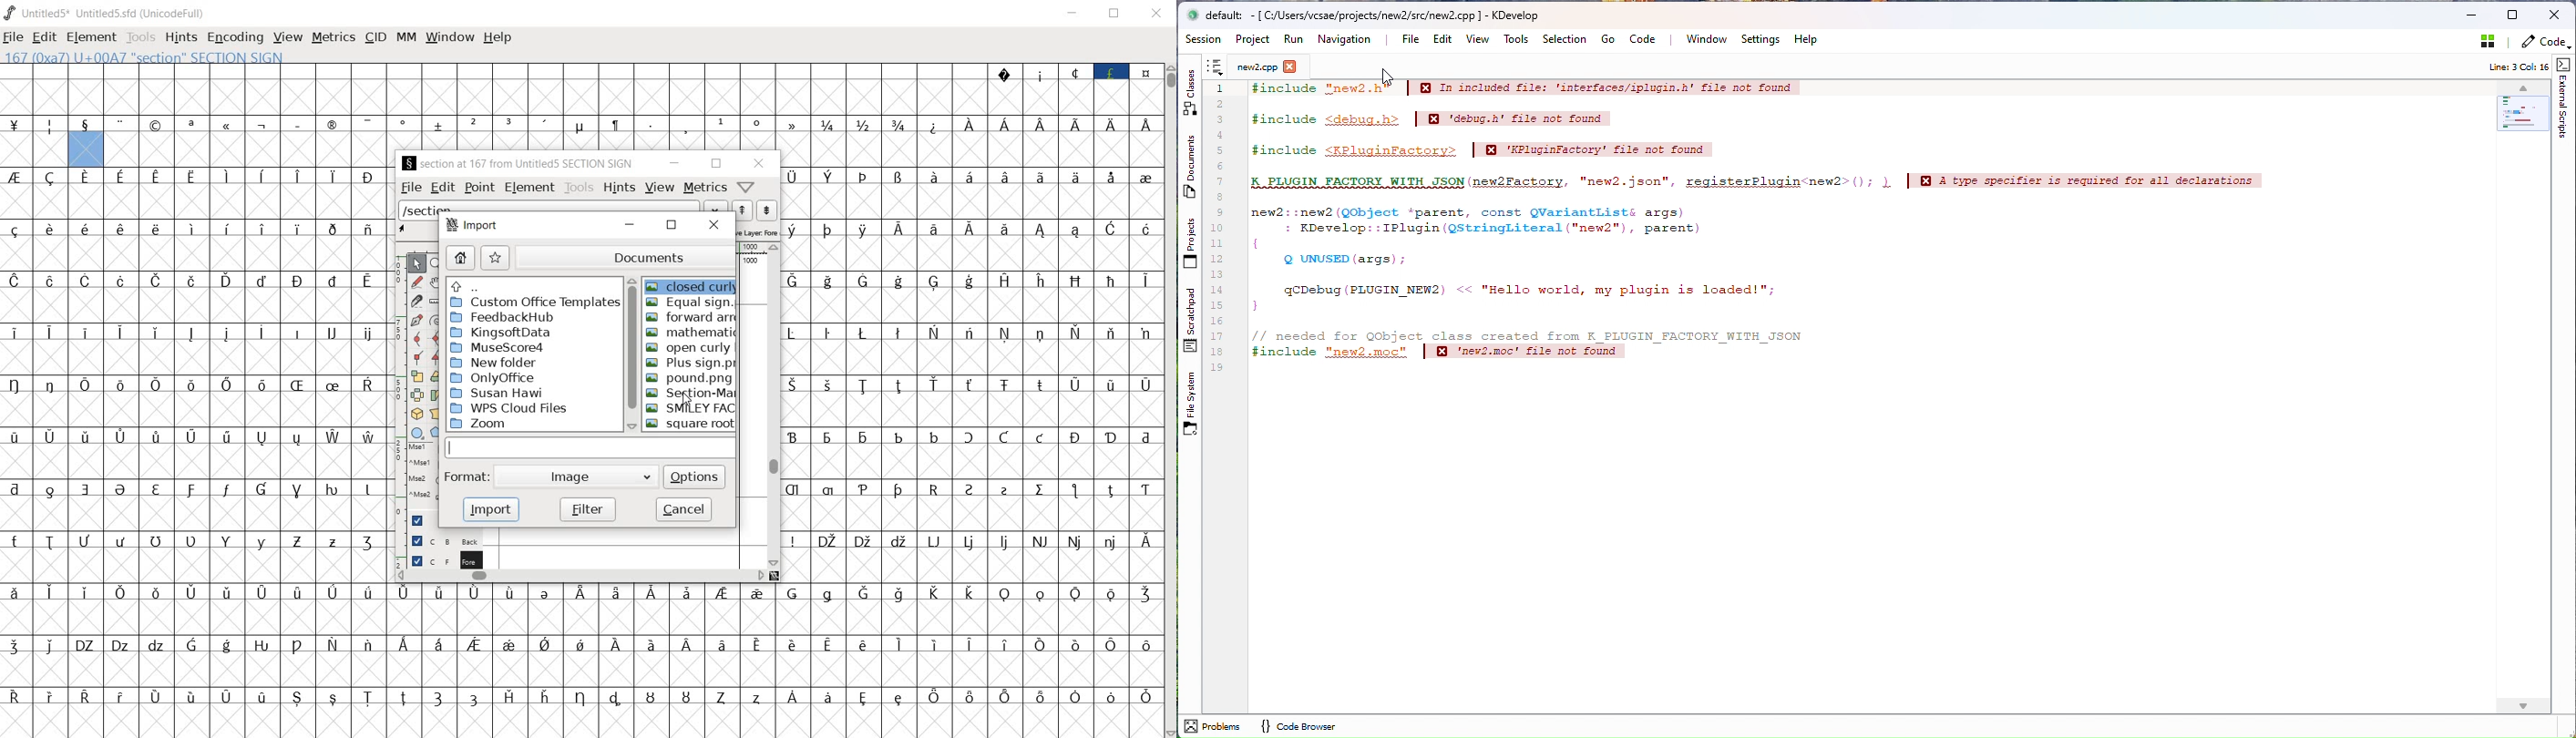 This screenshot has height=756, width=2576. I want to click on empty cells, so click(198, 305).